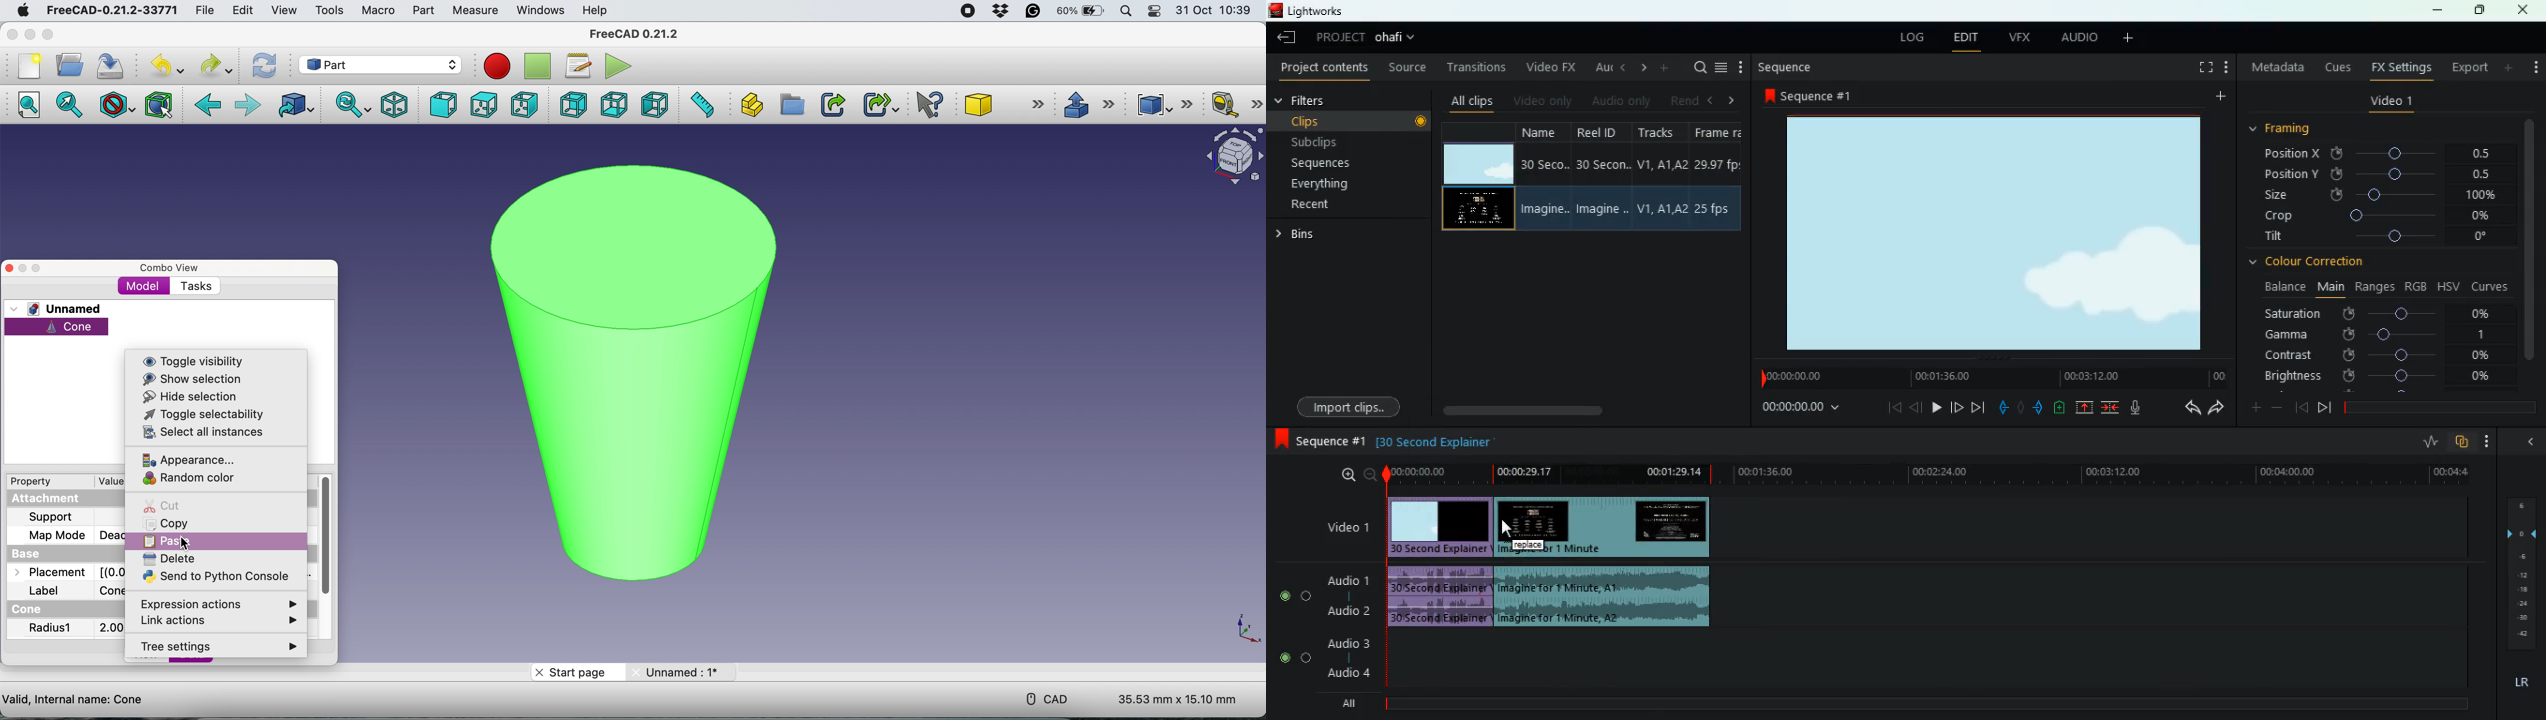 The height and width of the screenshot is (728, 2548). What do you see at coordinates (2400, 66) in the screenshot?
I see `fx settings` at bounding box center [2400, 66].